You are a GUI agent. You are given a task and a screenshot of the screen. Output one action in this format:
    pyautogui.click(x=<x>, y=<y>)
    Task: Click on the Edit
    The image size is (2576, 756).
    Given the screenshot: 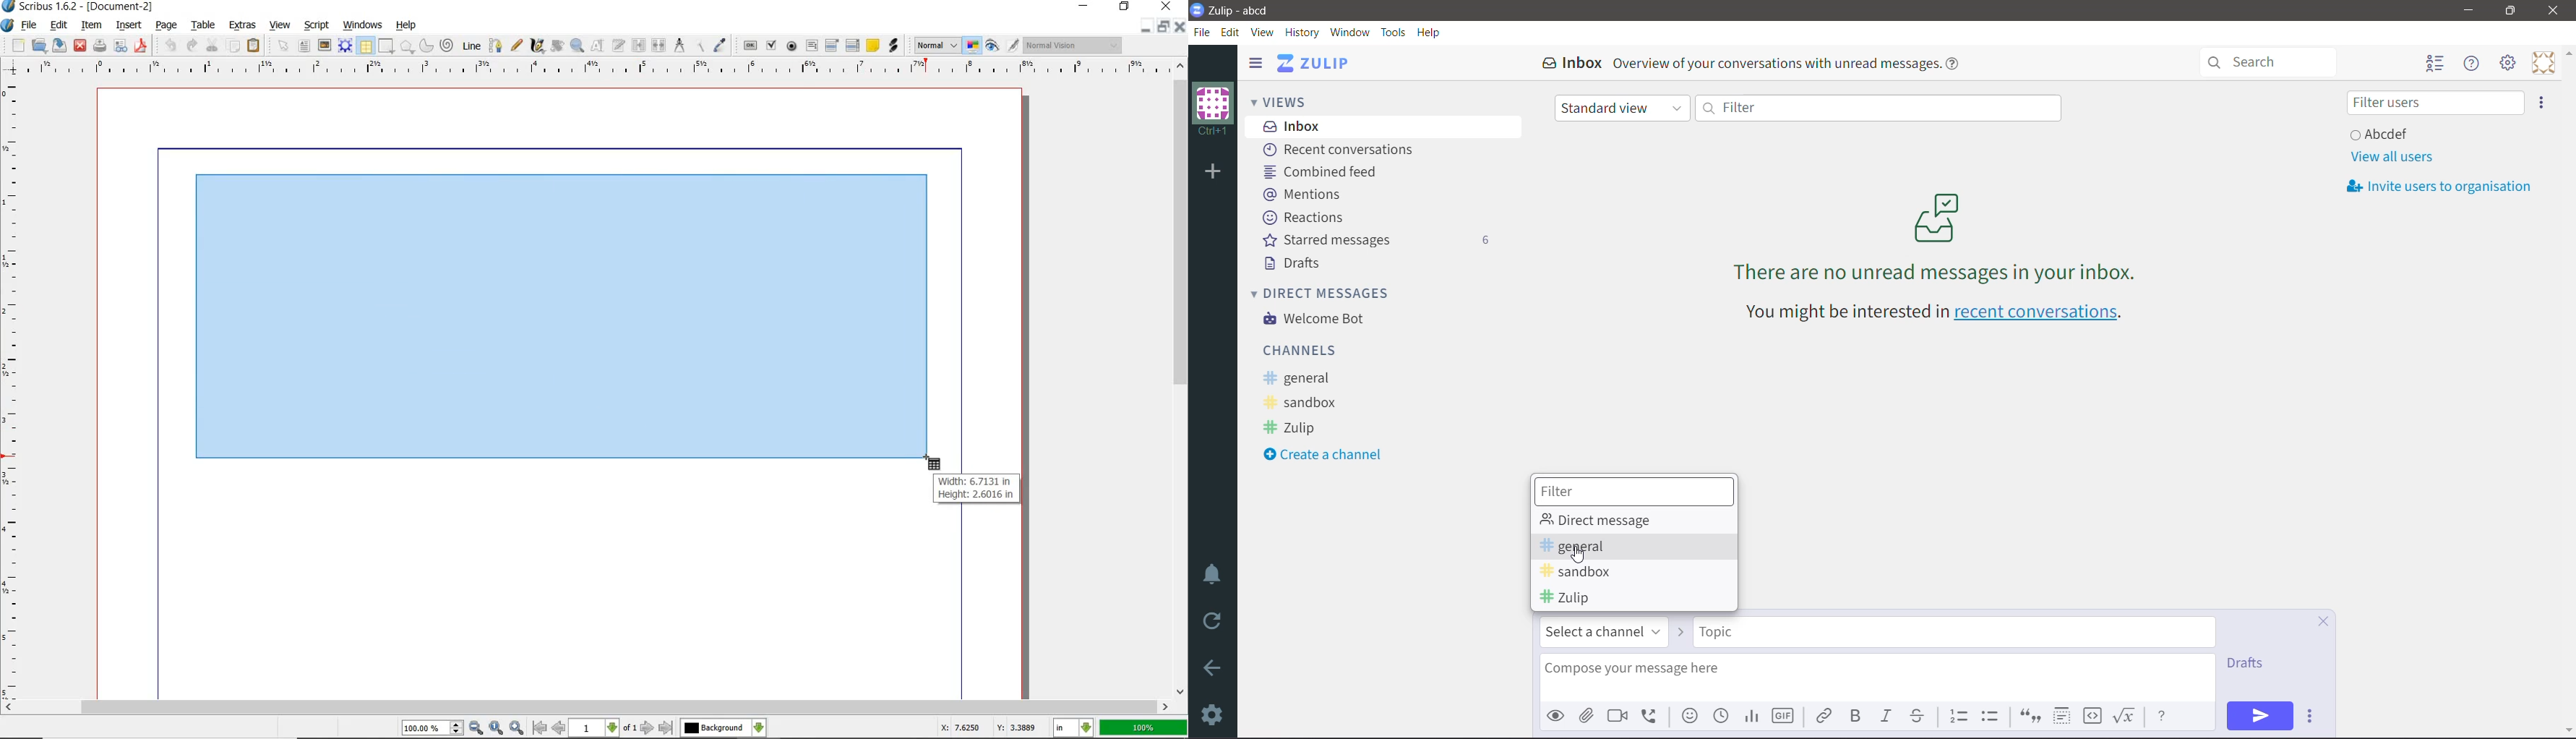 What is the action you would take?
    pyautogui.click(x=1231, y=32)
    